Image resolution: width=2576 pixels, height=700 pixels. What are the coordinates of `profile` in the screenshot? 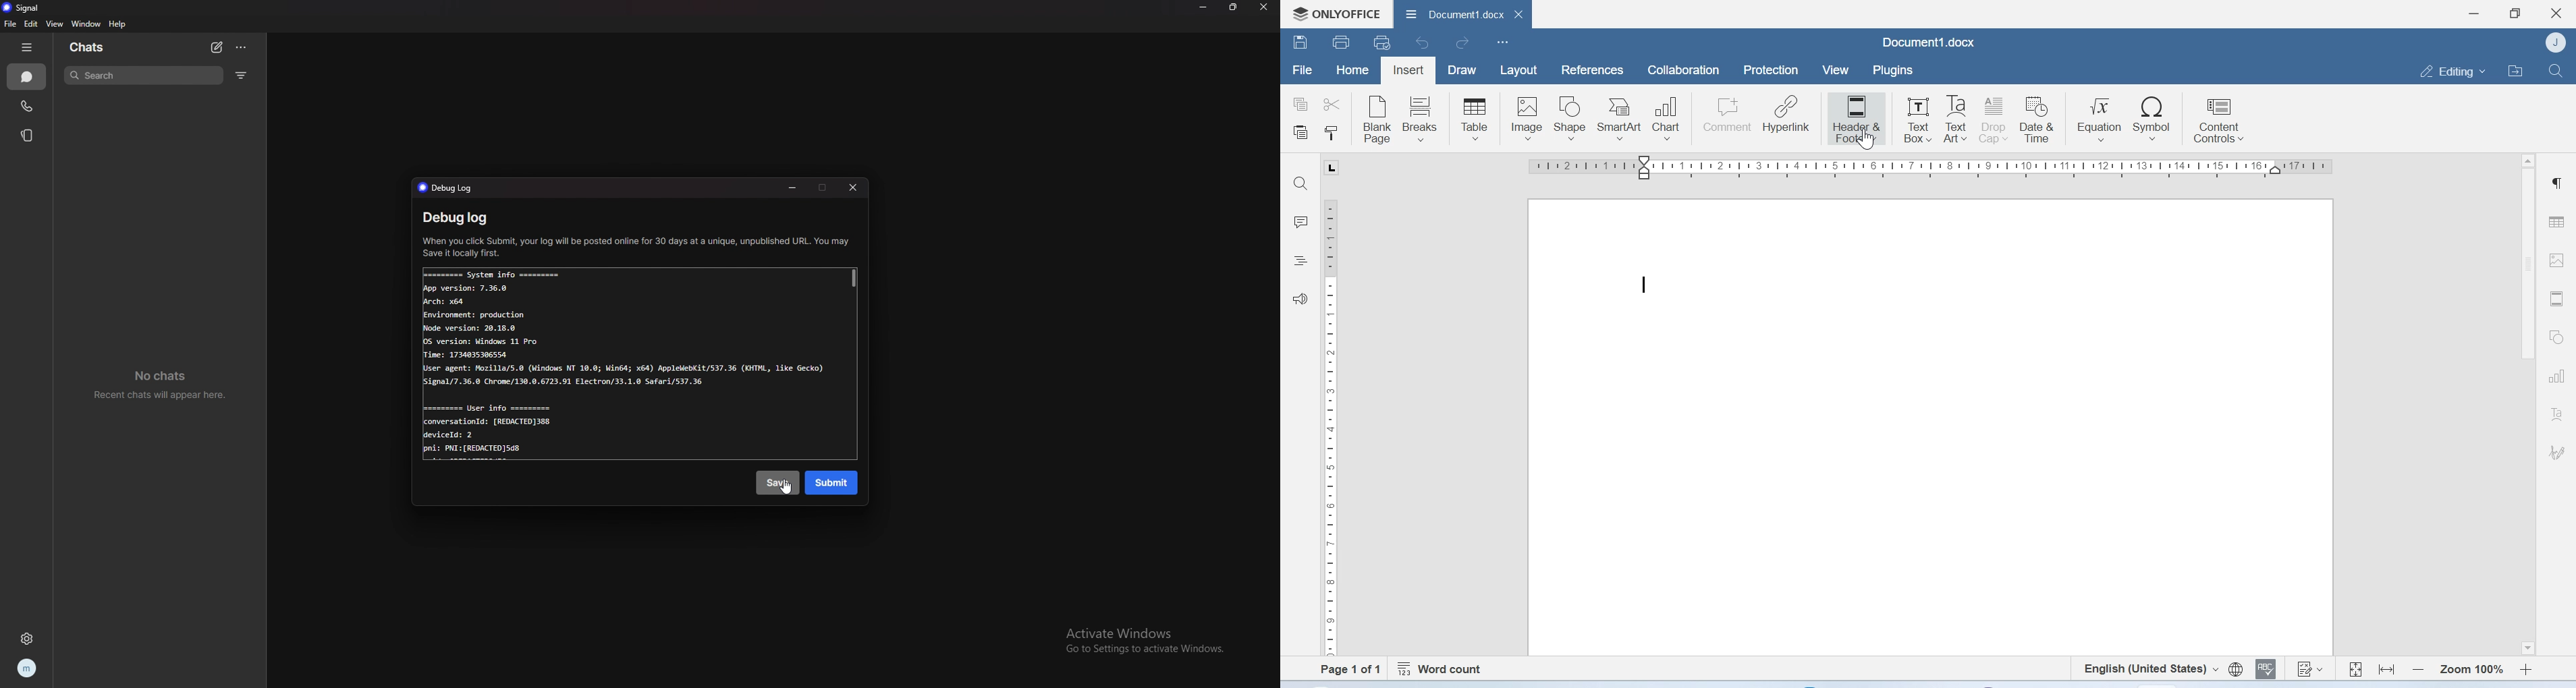 It's located at (25, 667).